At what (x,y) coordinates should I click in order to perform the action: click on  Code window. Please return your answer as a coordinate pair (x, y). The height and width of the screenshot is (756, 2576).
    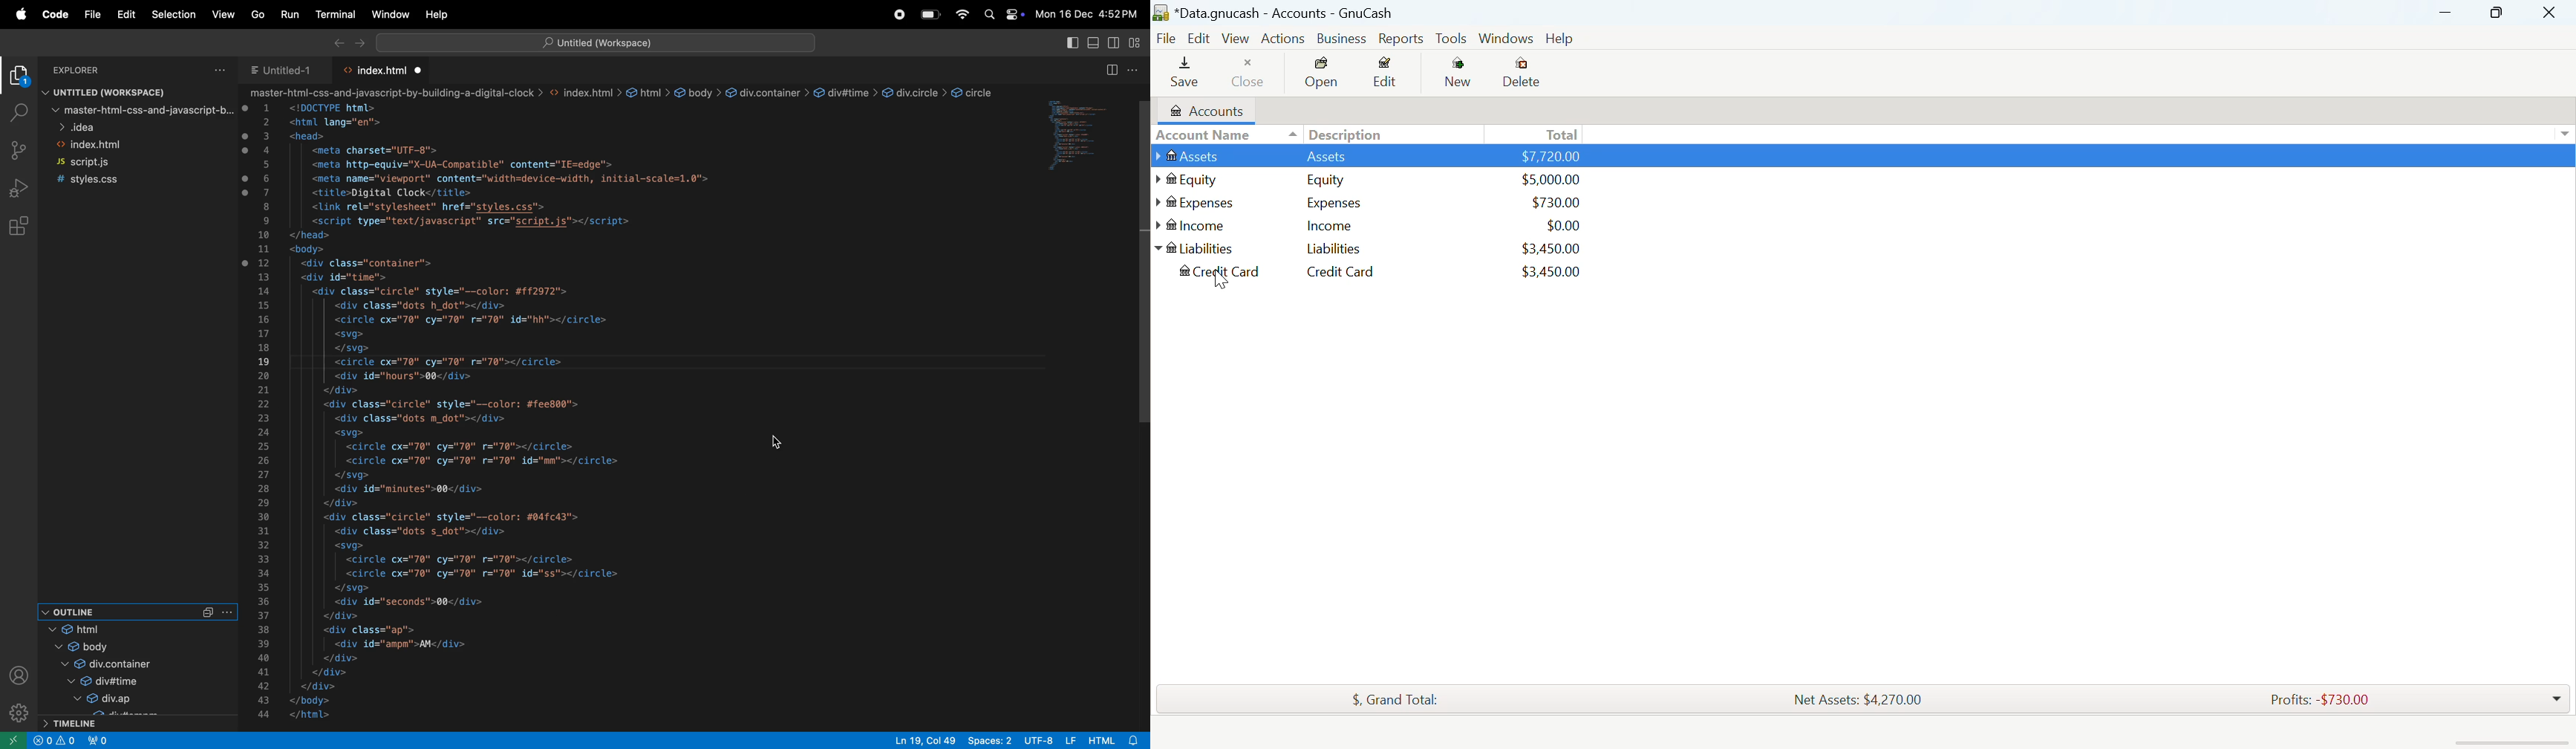
    Looking at the image, I should click on (1089, 141).